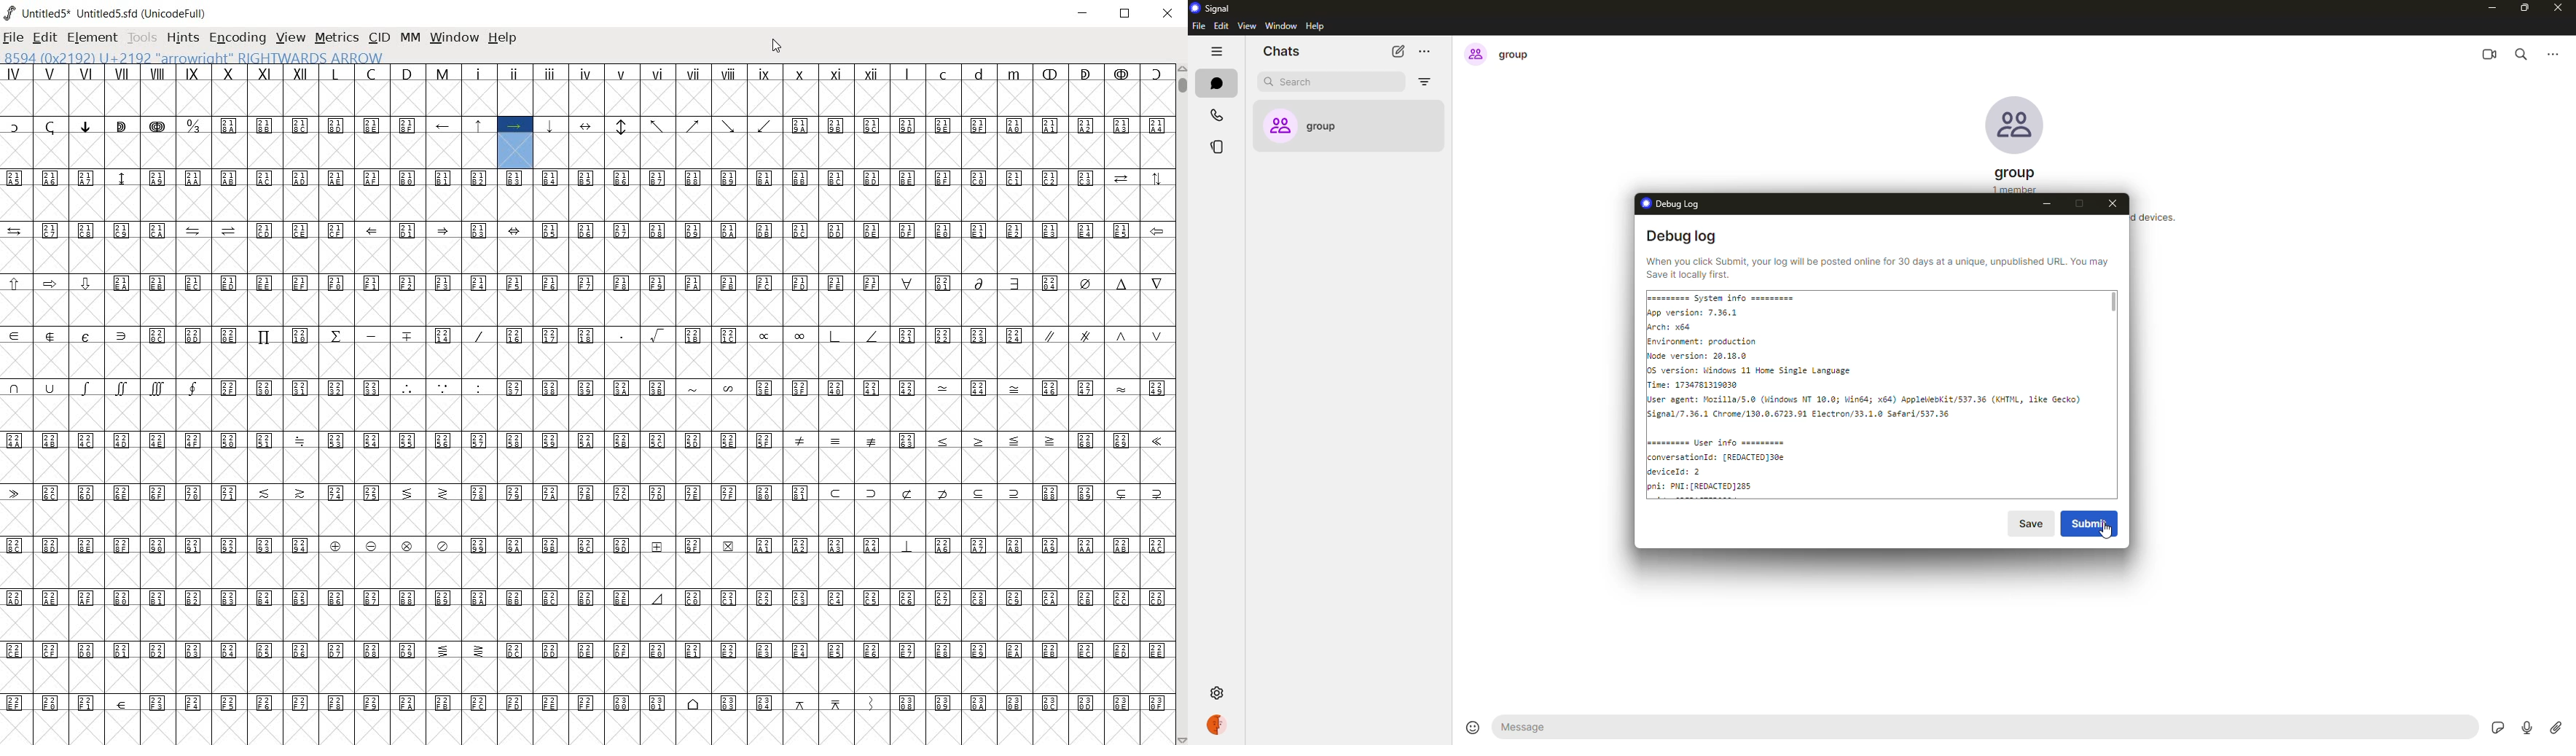 This screenshot has width=2576, height=756. Describe the element at coordinates (1585, 726) in the screenshot. I see `message` at that location.